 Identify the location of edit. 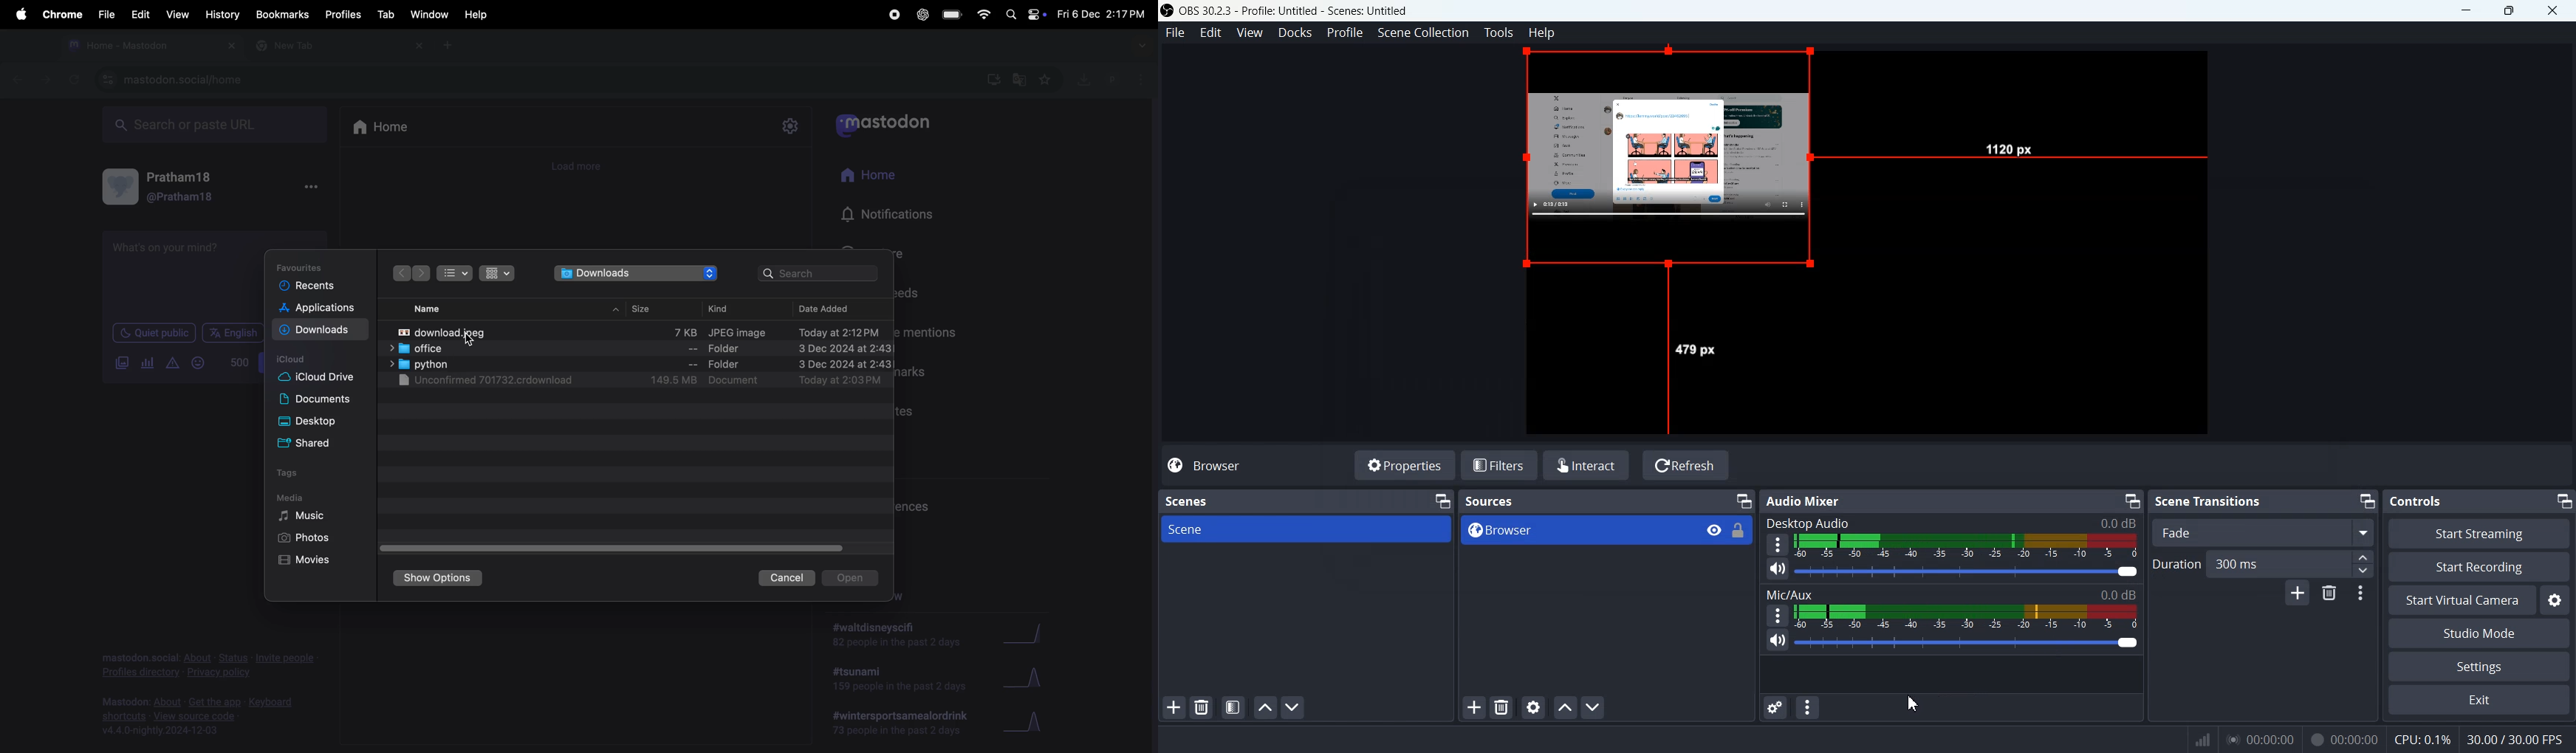
(140, 15).